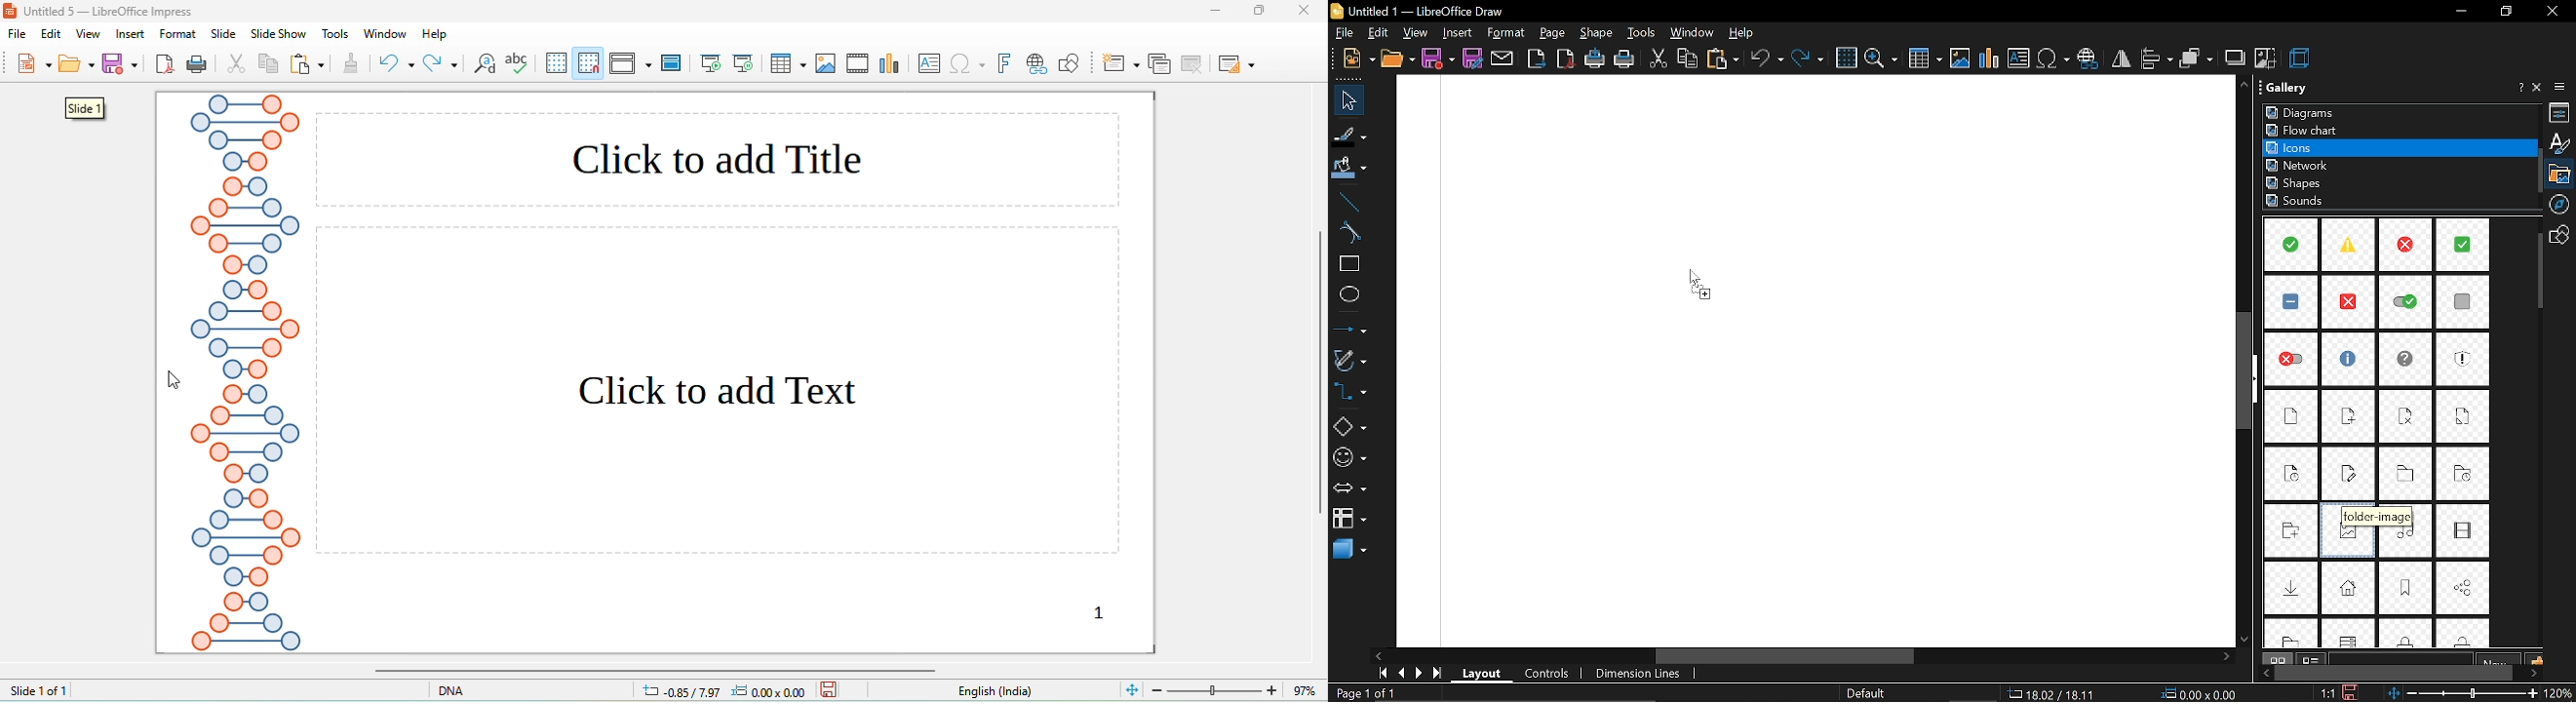 The image size is (2576, 728). Describe the element at coordinates (2327, 692) in the screenshot. I see `1:1` at that location.